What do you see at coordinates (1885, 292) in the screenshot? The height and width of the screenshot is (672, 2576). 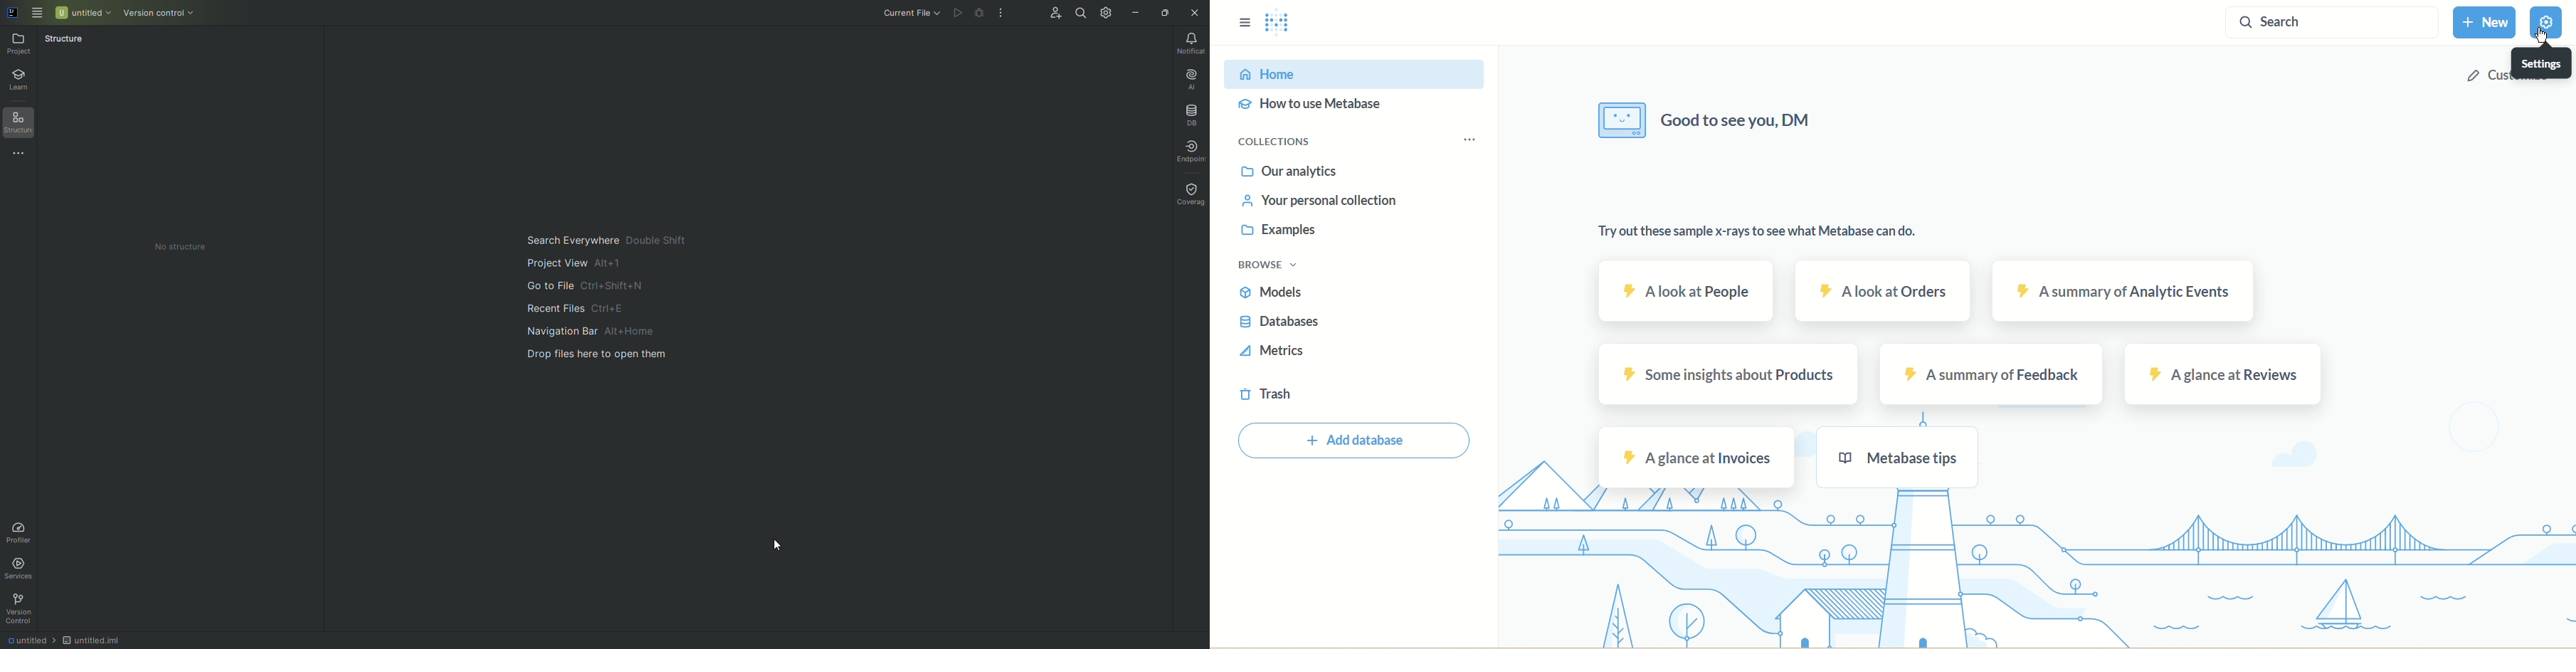 I see `a look at orders` at bounding box center [1885, 292].